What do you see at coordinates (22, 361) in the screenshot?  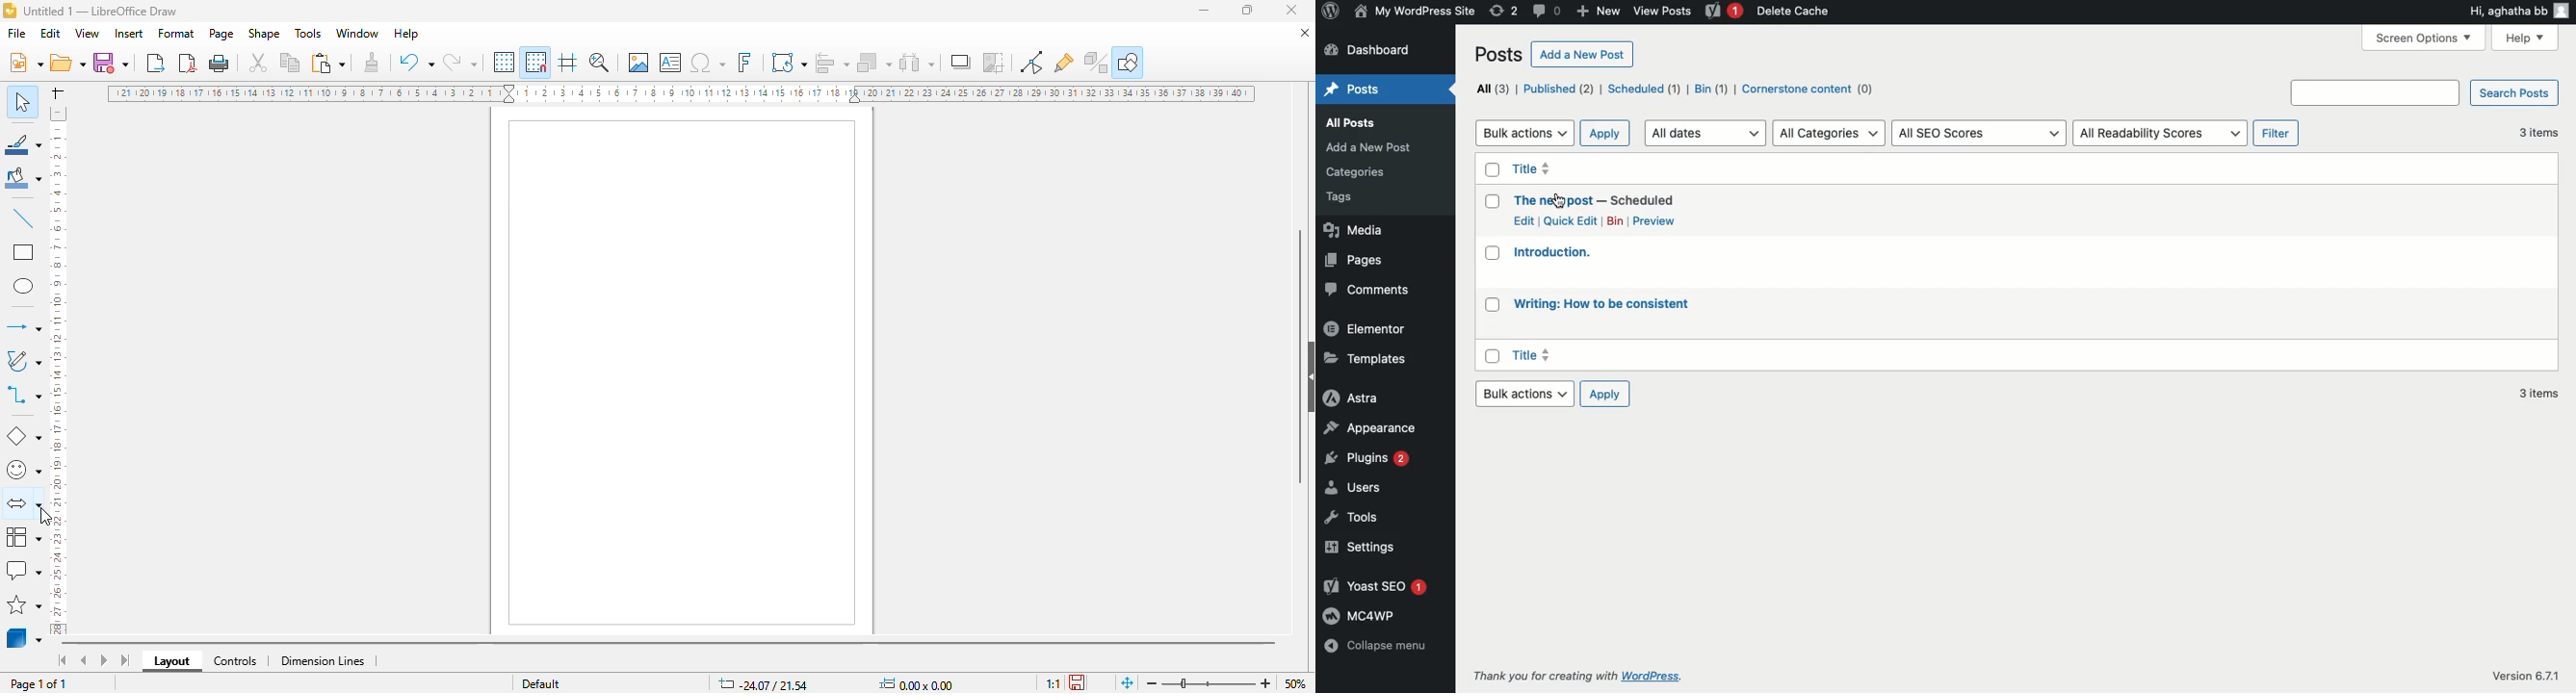 I see `curves and polygons` at bounding box center [22, 361].